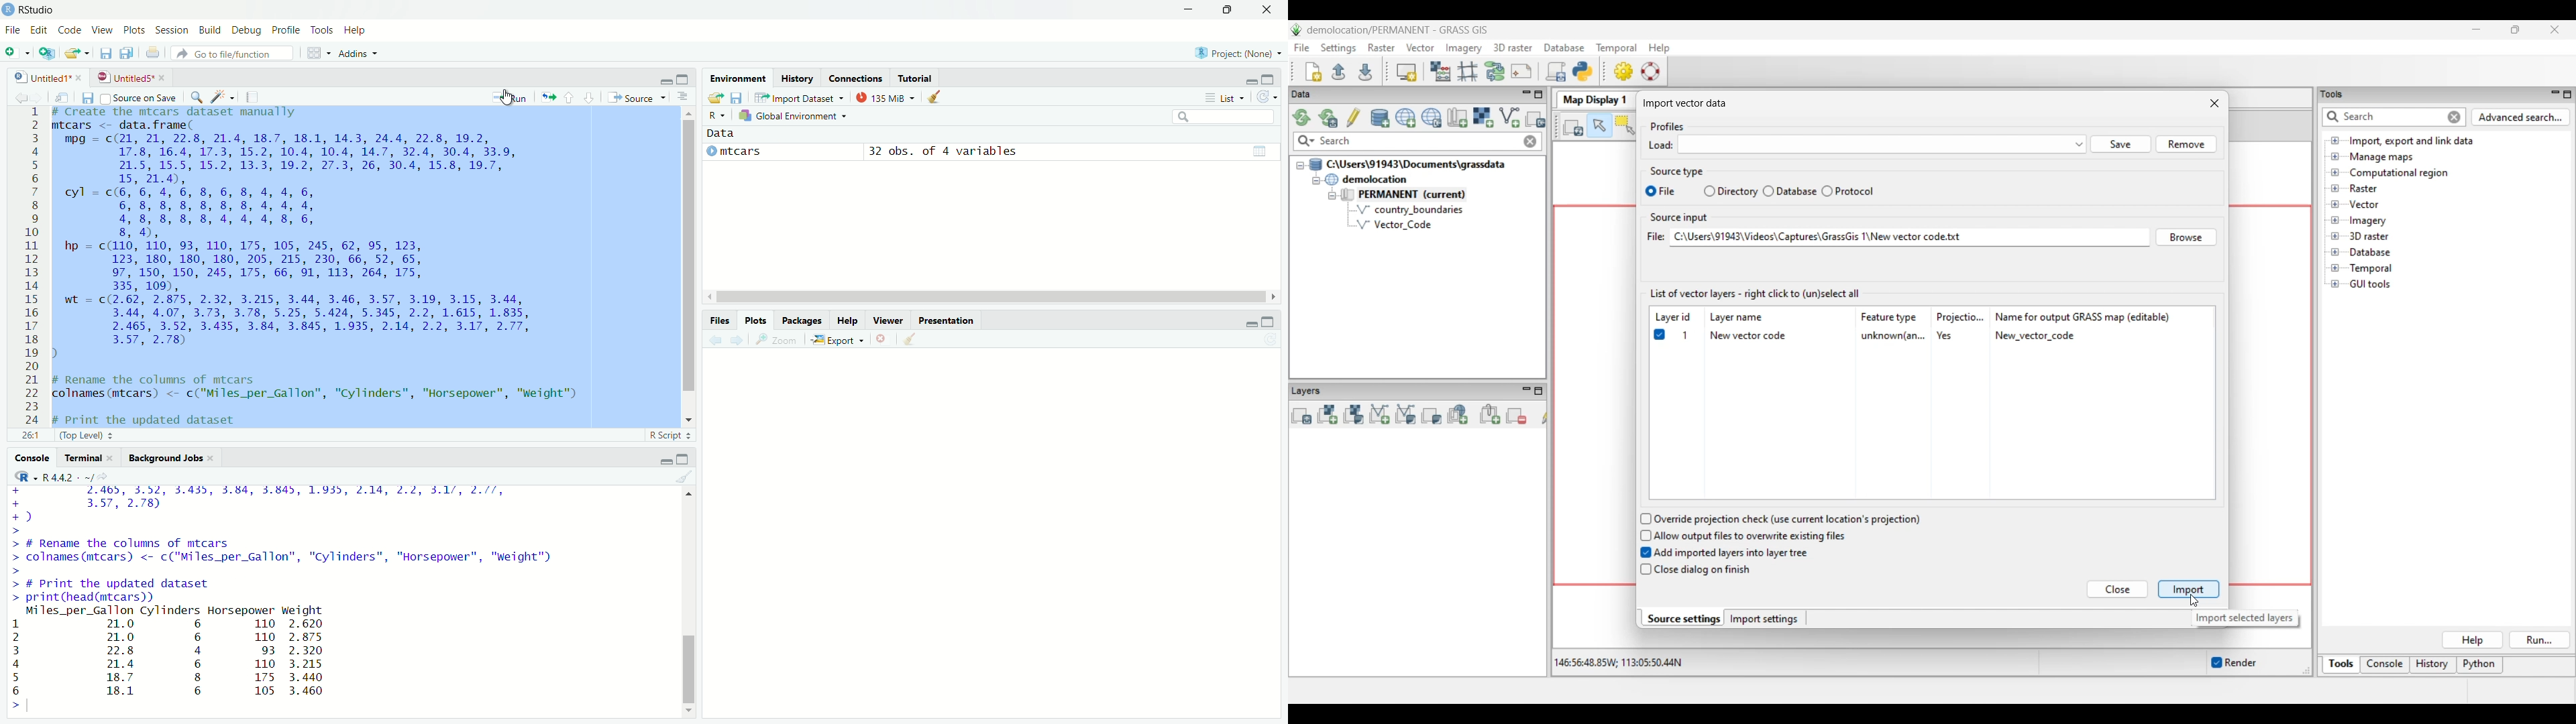 The width and height of the screenshot is (2576, 728). Describe the element at coordinates (779, 341) in the screenshot. I see `zoom` at that location.